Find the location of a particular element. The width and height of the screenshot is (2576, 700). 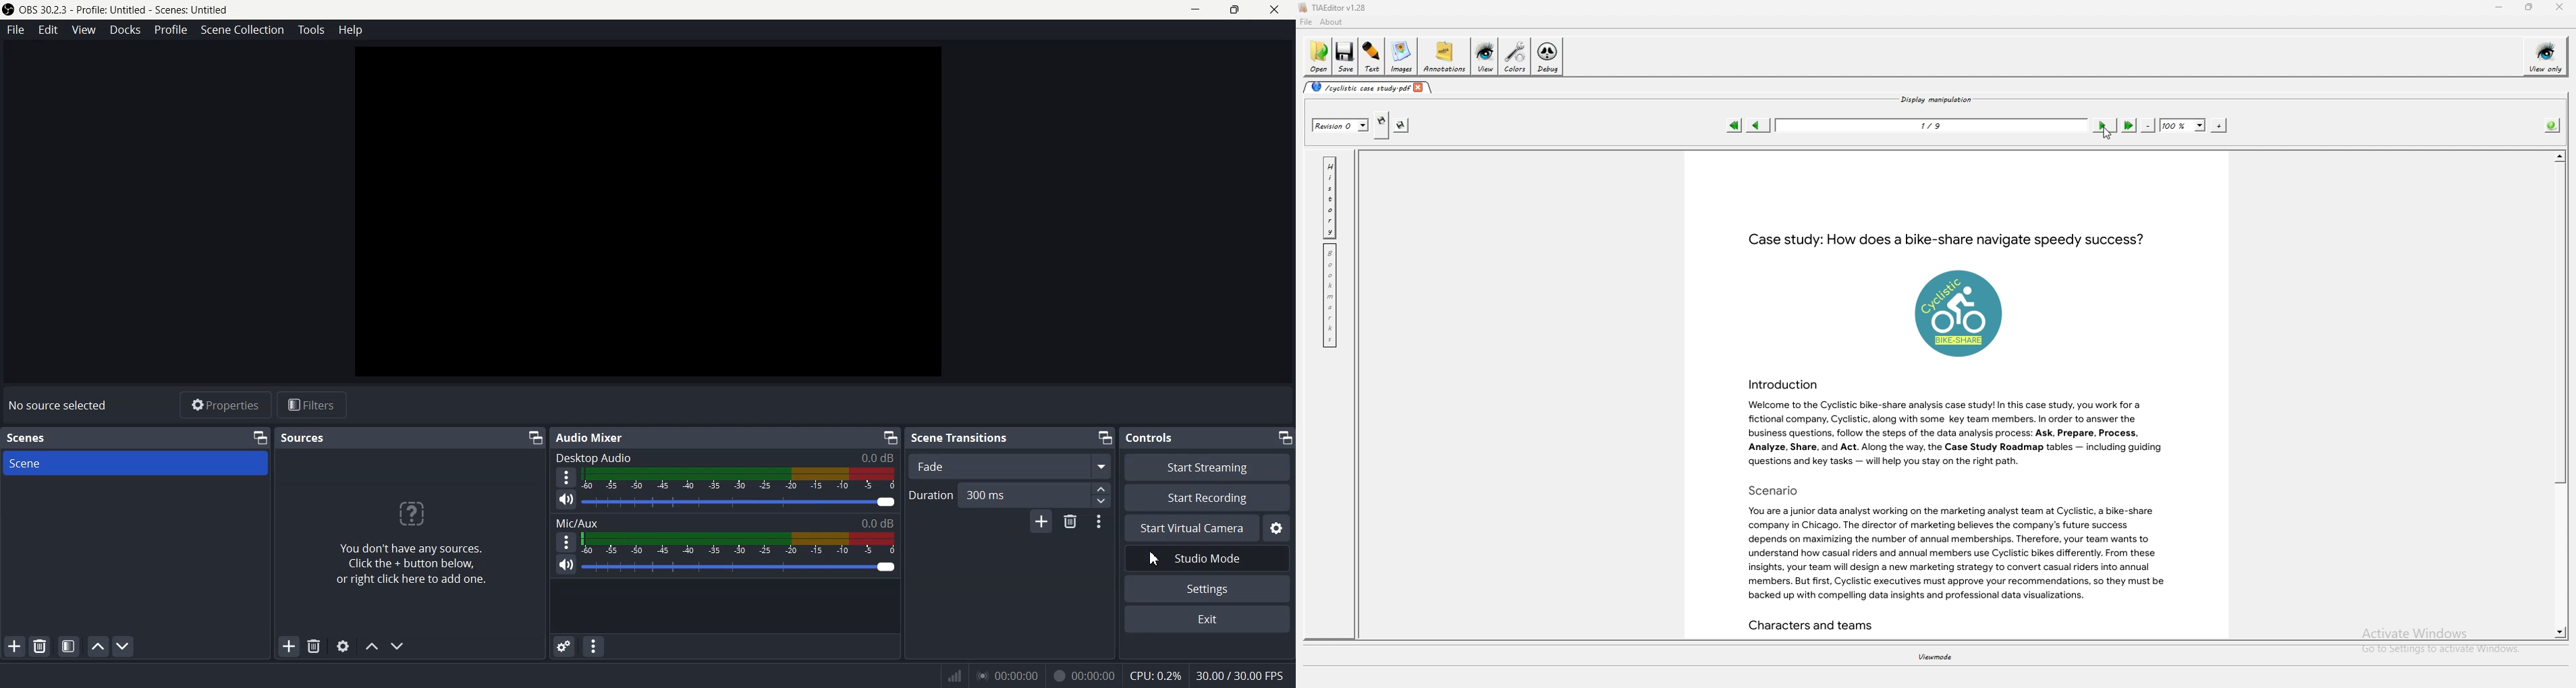

Text is located at coordinates (3346, 1283).